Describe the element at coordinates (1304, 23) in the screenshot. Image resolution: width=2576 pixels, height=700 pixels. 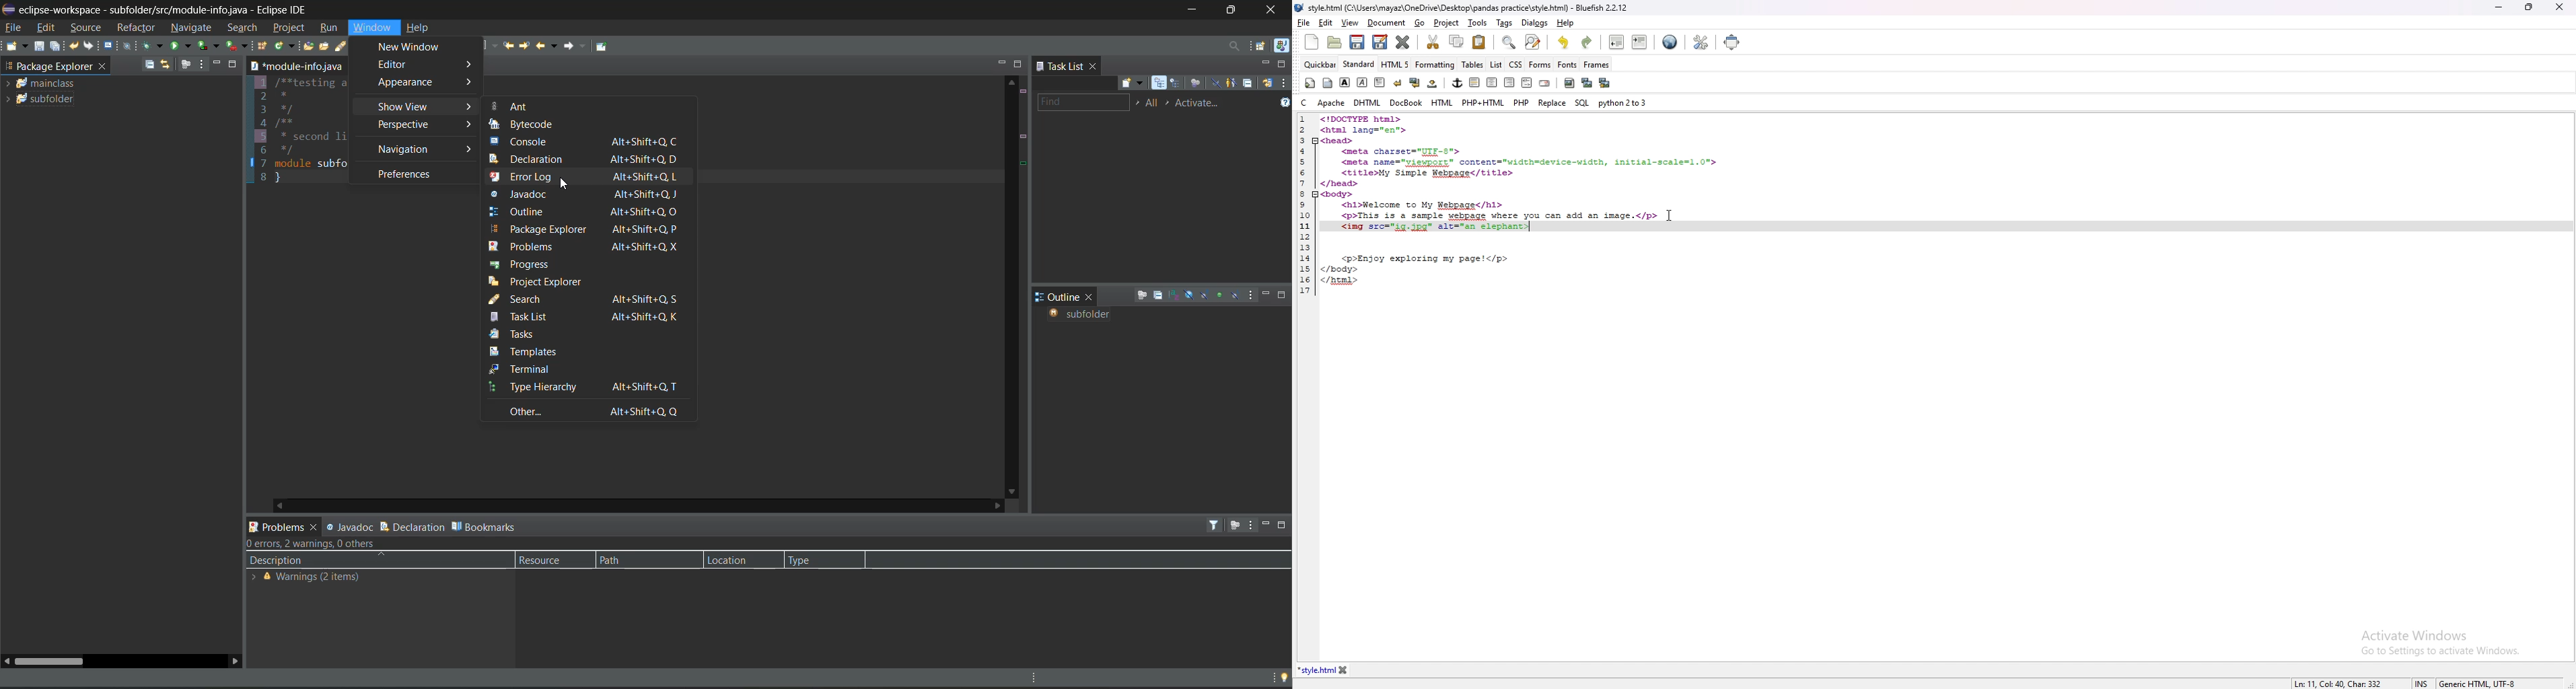
I see `file` at that location.